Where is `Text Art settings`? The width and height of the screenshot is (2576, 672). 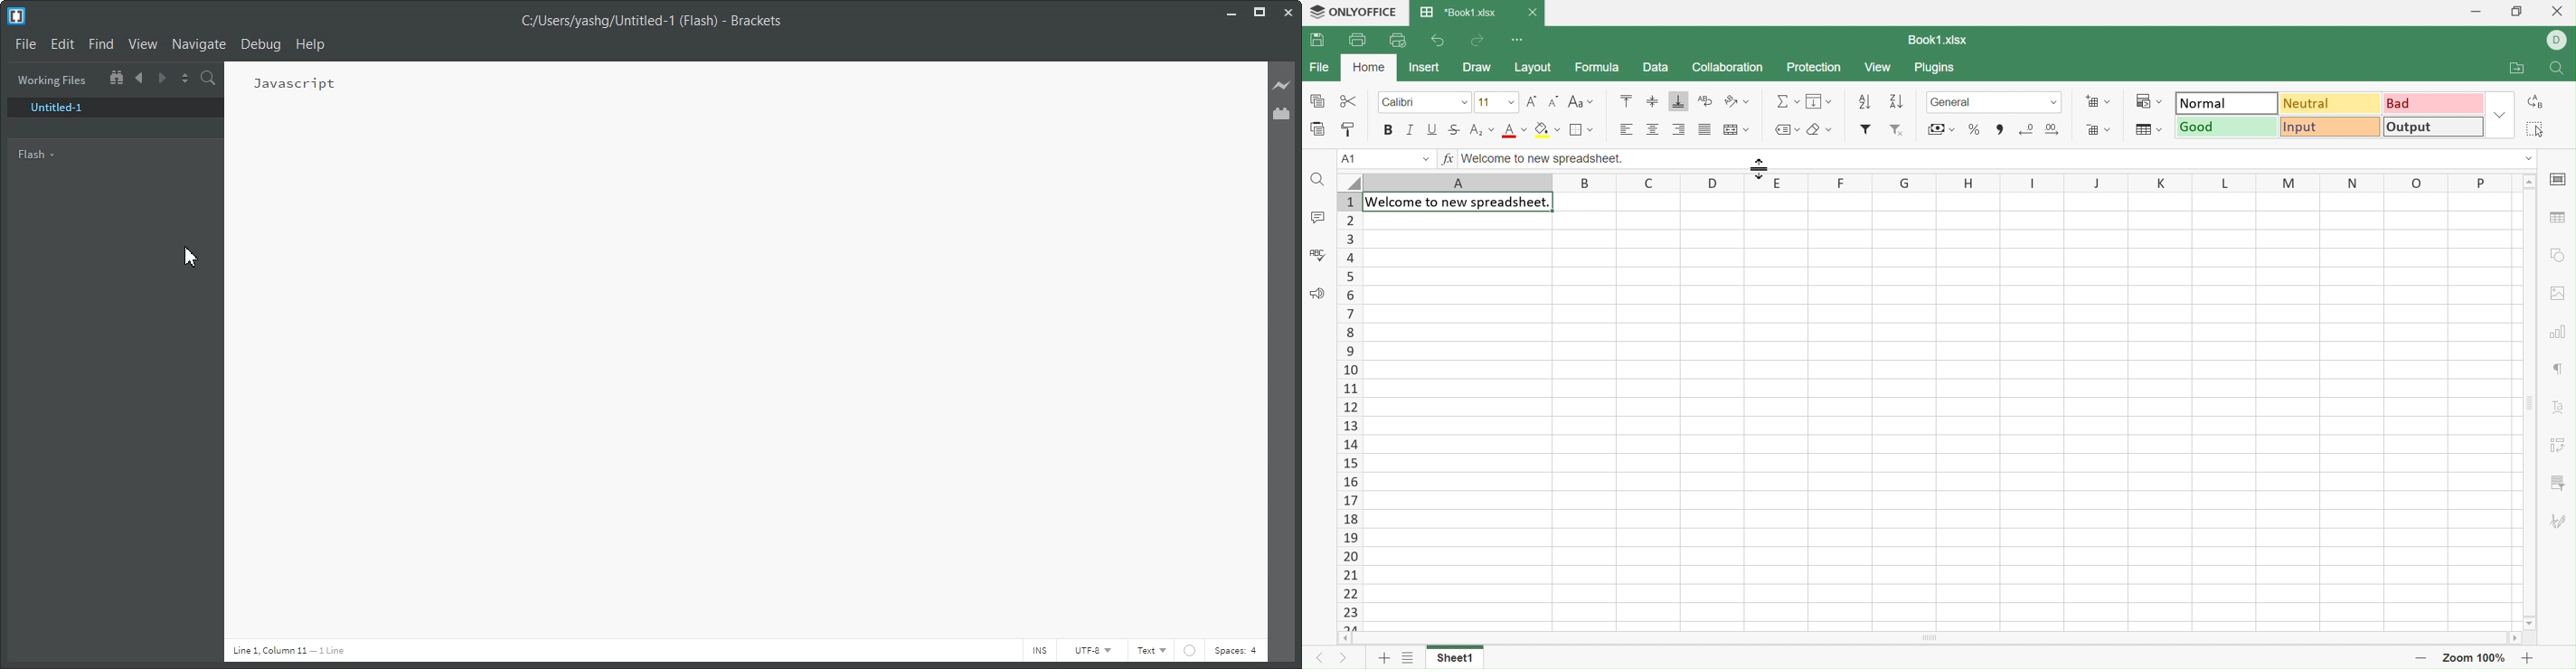 Text Art settings is located at coordinates (2562, 410).